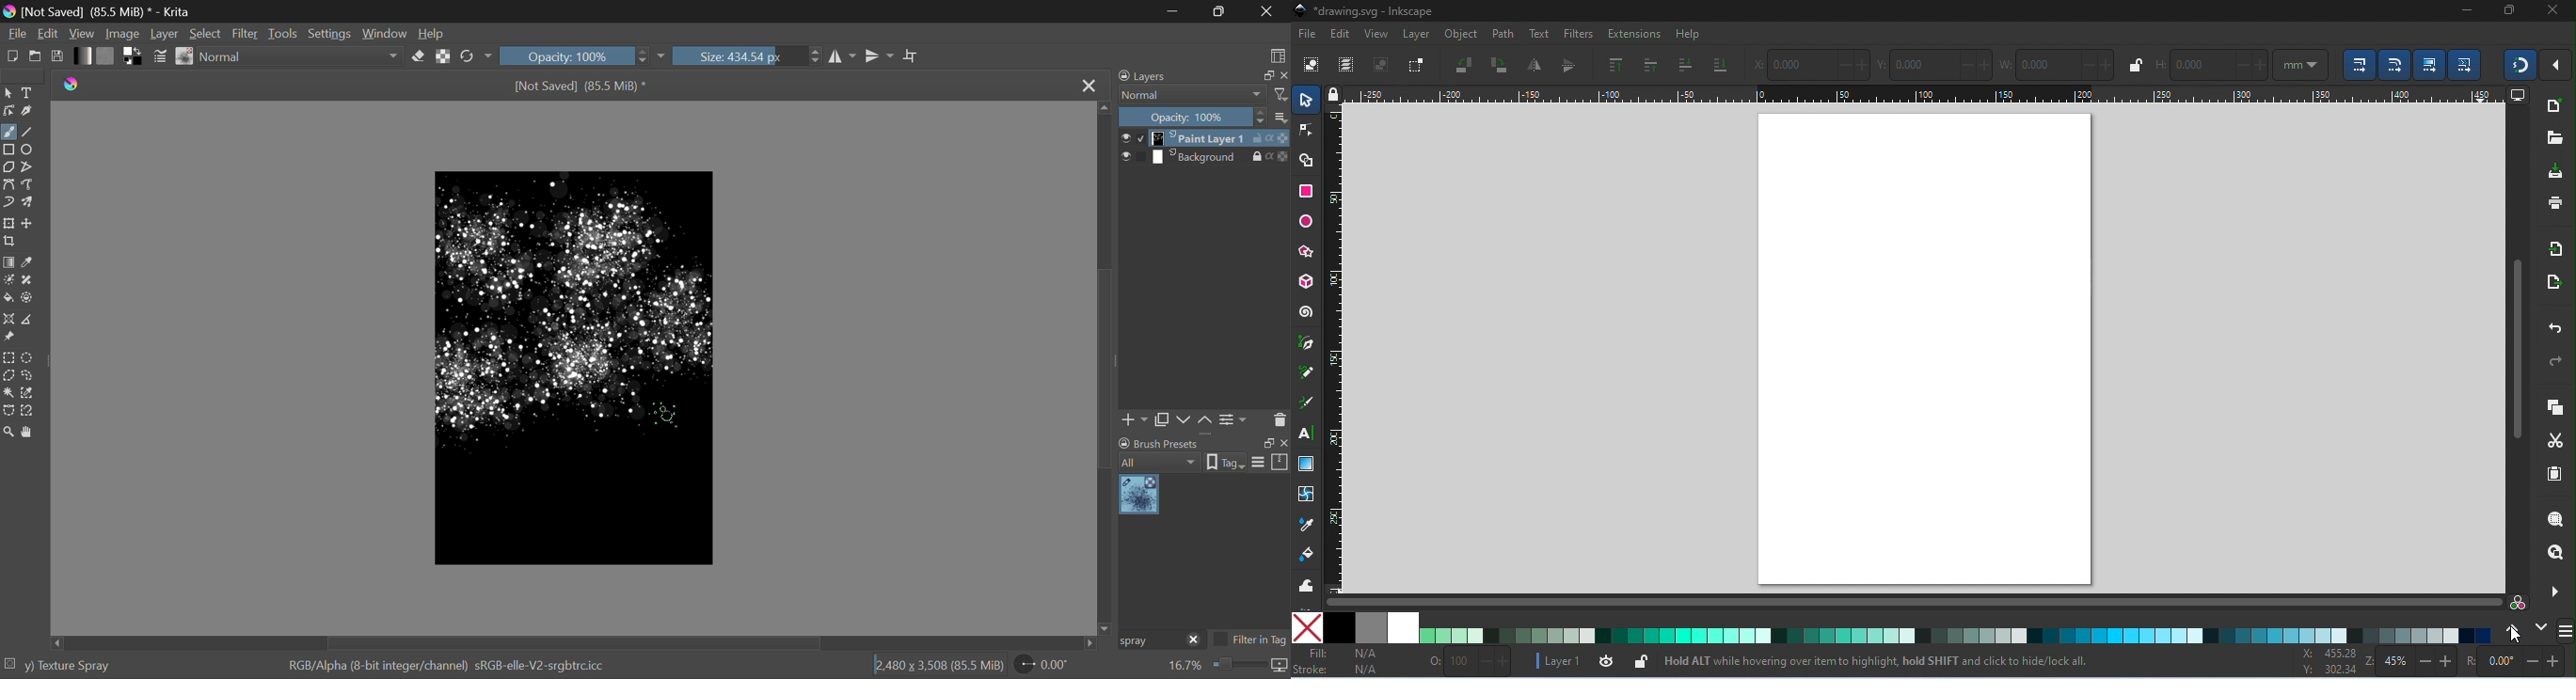 The height and width of the screenshot is (700, 2576). I want to click on Filter in Tag, so click(1251, 641).